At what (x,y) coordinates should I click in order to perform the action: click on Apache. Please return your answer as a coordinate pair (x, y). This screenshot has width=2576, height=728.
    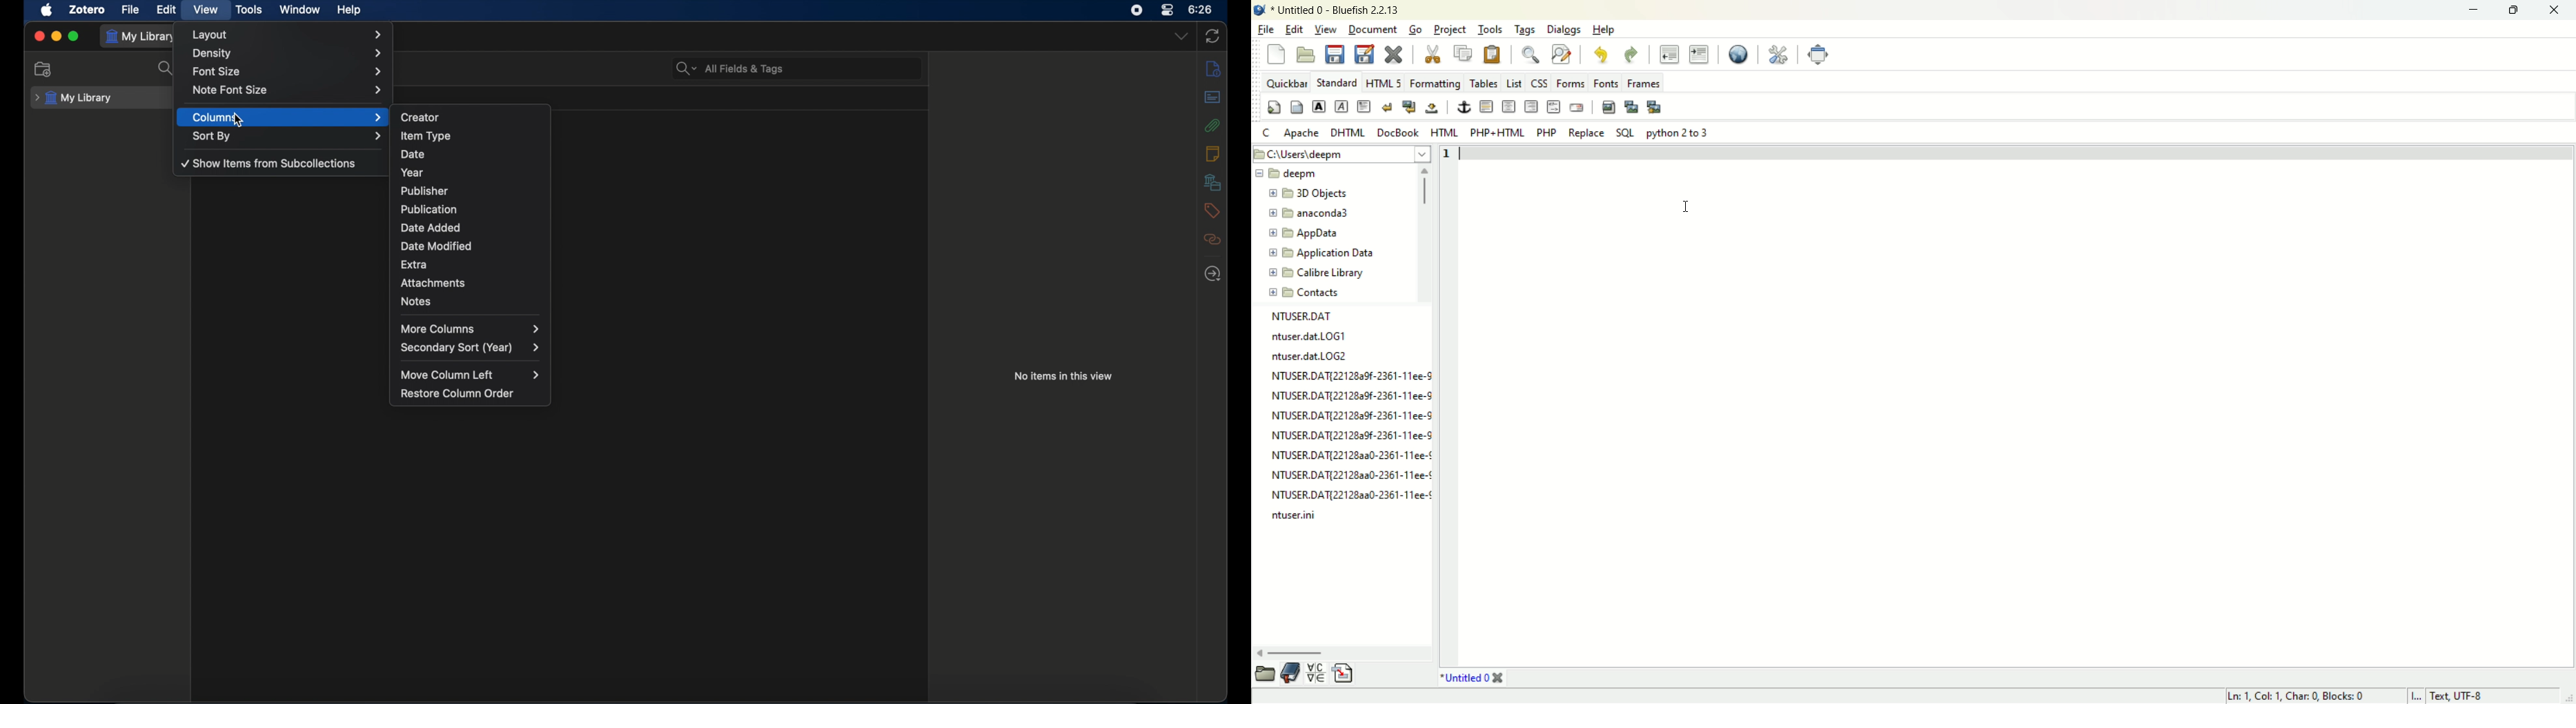
    Looking at the image, I should click on (1301, 133).